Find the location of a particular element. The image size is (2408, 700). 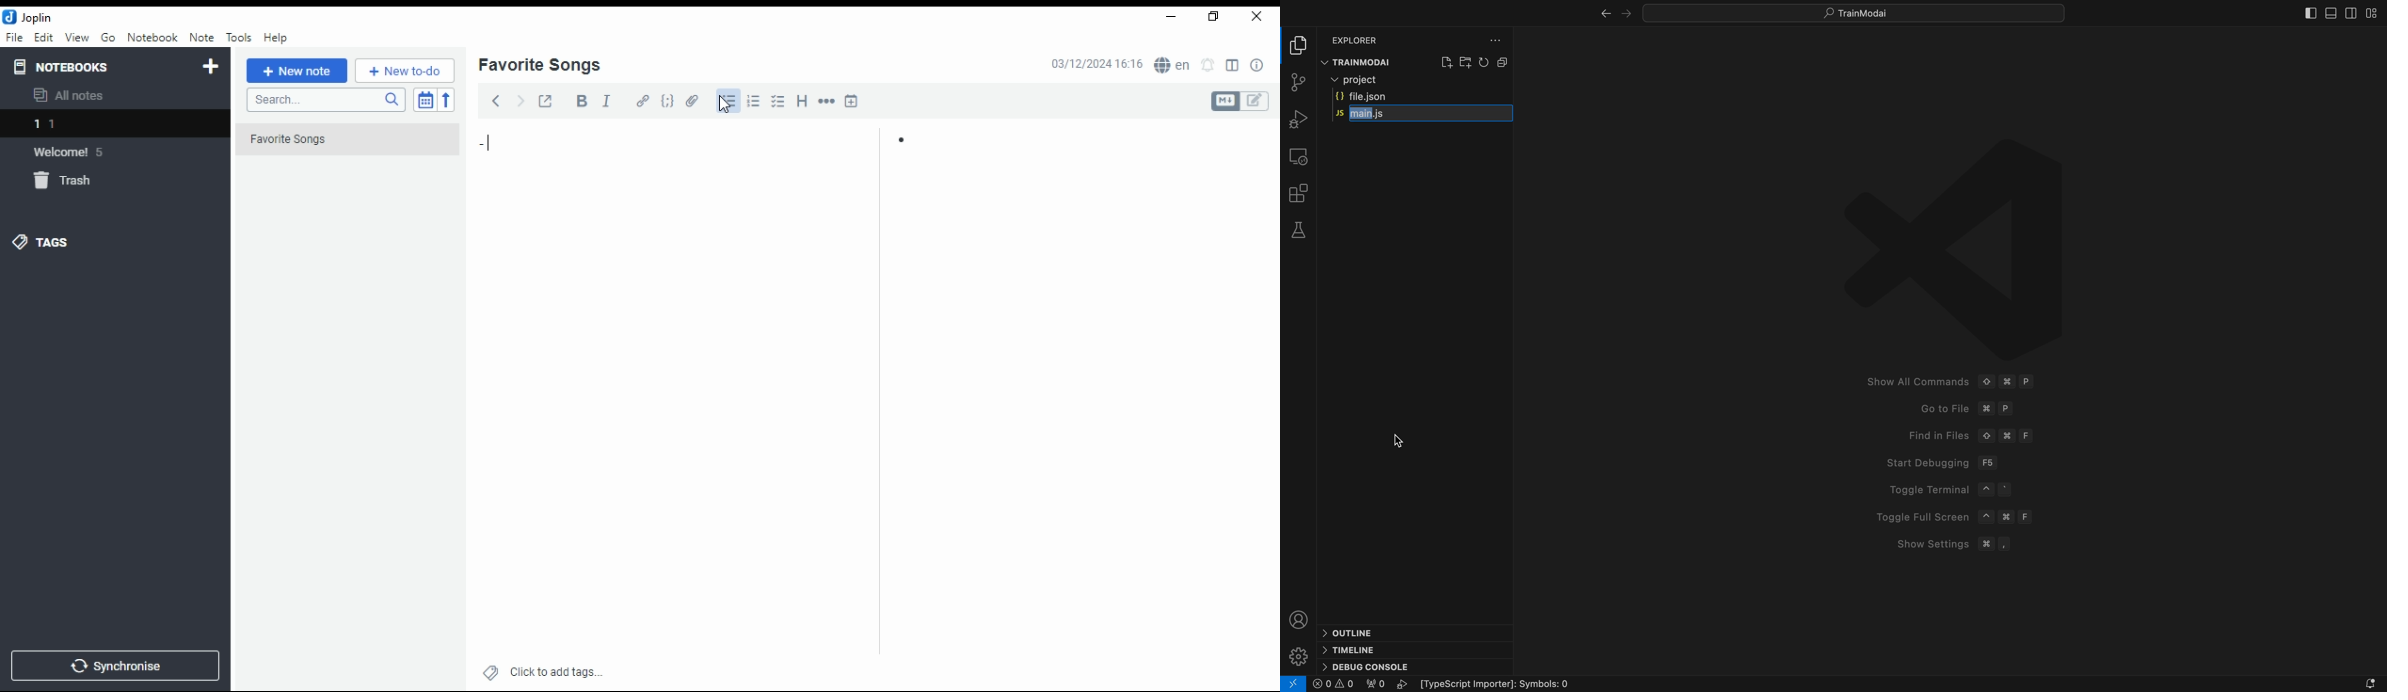

file.json is located at coordinates (1416, 97).